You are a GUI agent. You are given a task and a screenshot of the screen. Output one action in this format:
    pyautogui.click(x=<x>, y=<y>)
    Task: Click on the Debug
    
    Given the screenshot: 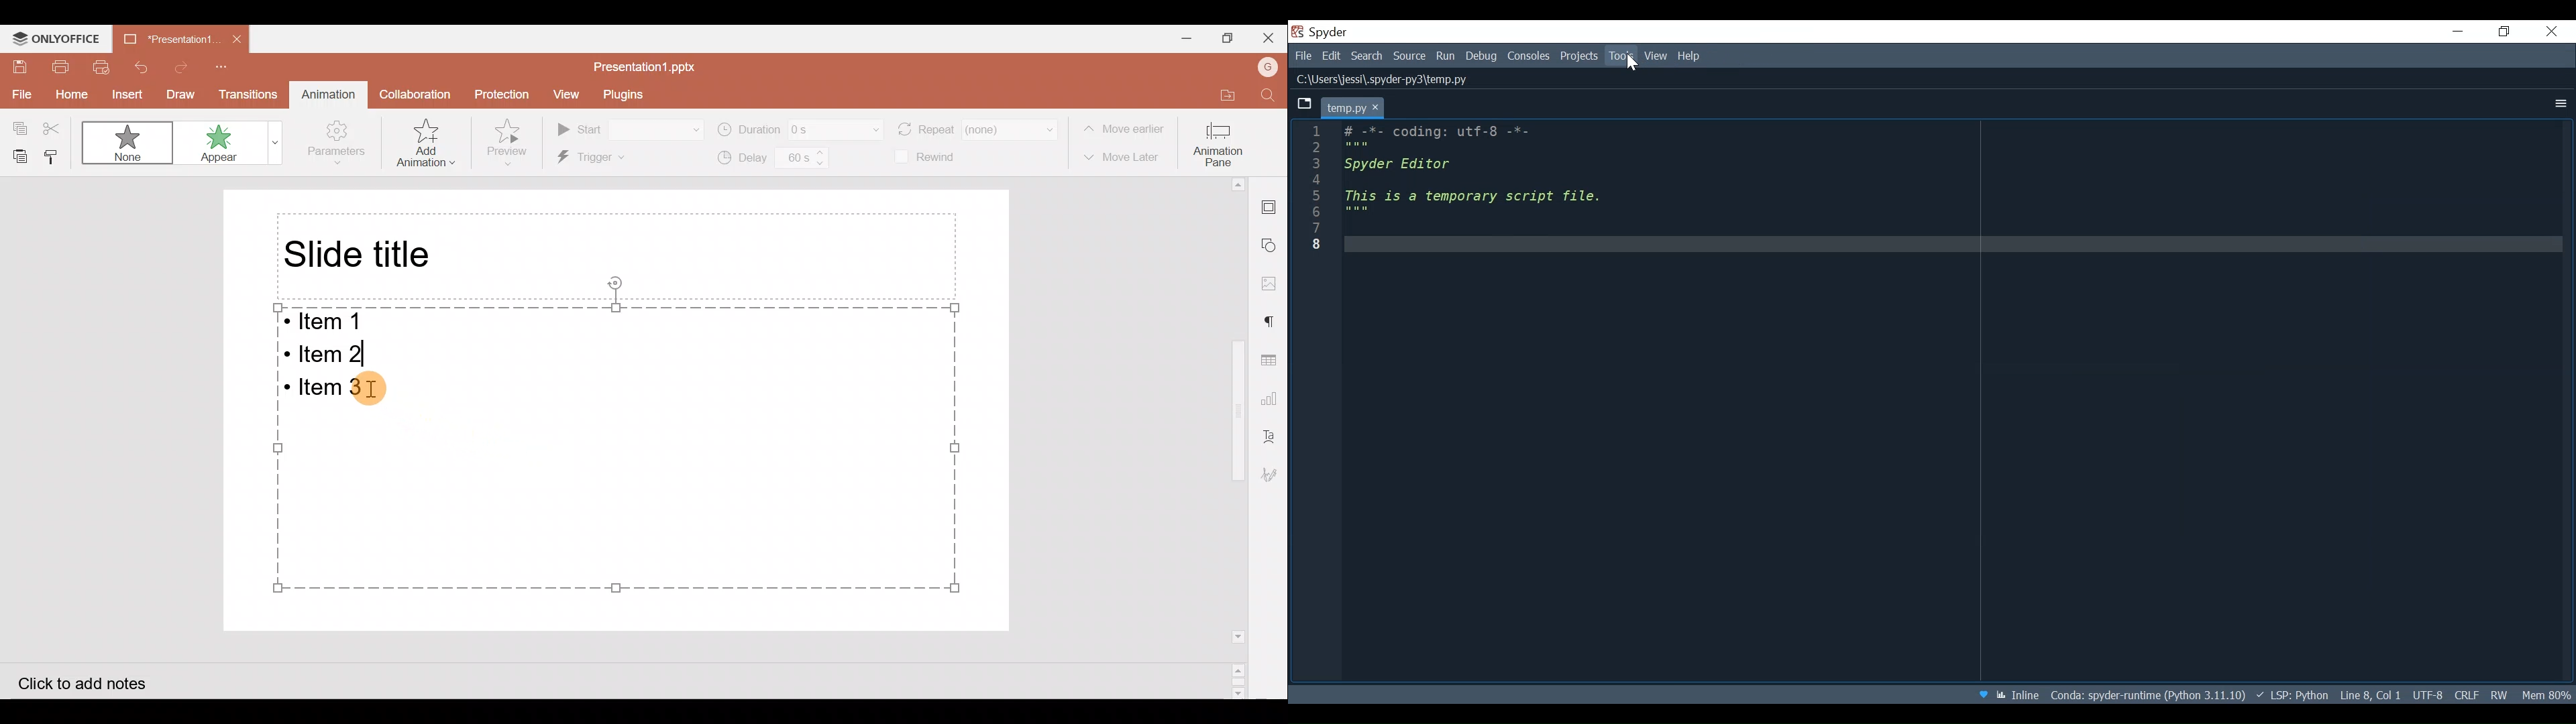 What is the action you would take?
    pyautogui.click(x=1477, y=56)
    